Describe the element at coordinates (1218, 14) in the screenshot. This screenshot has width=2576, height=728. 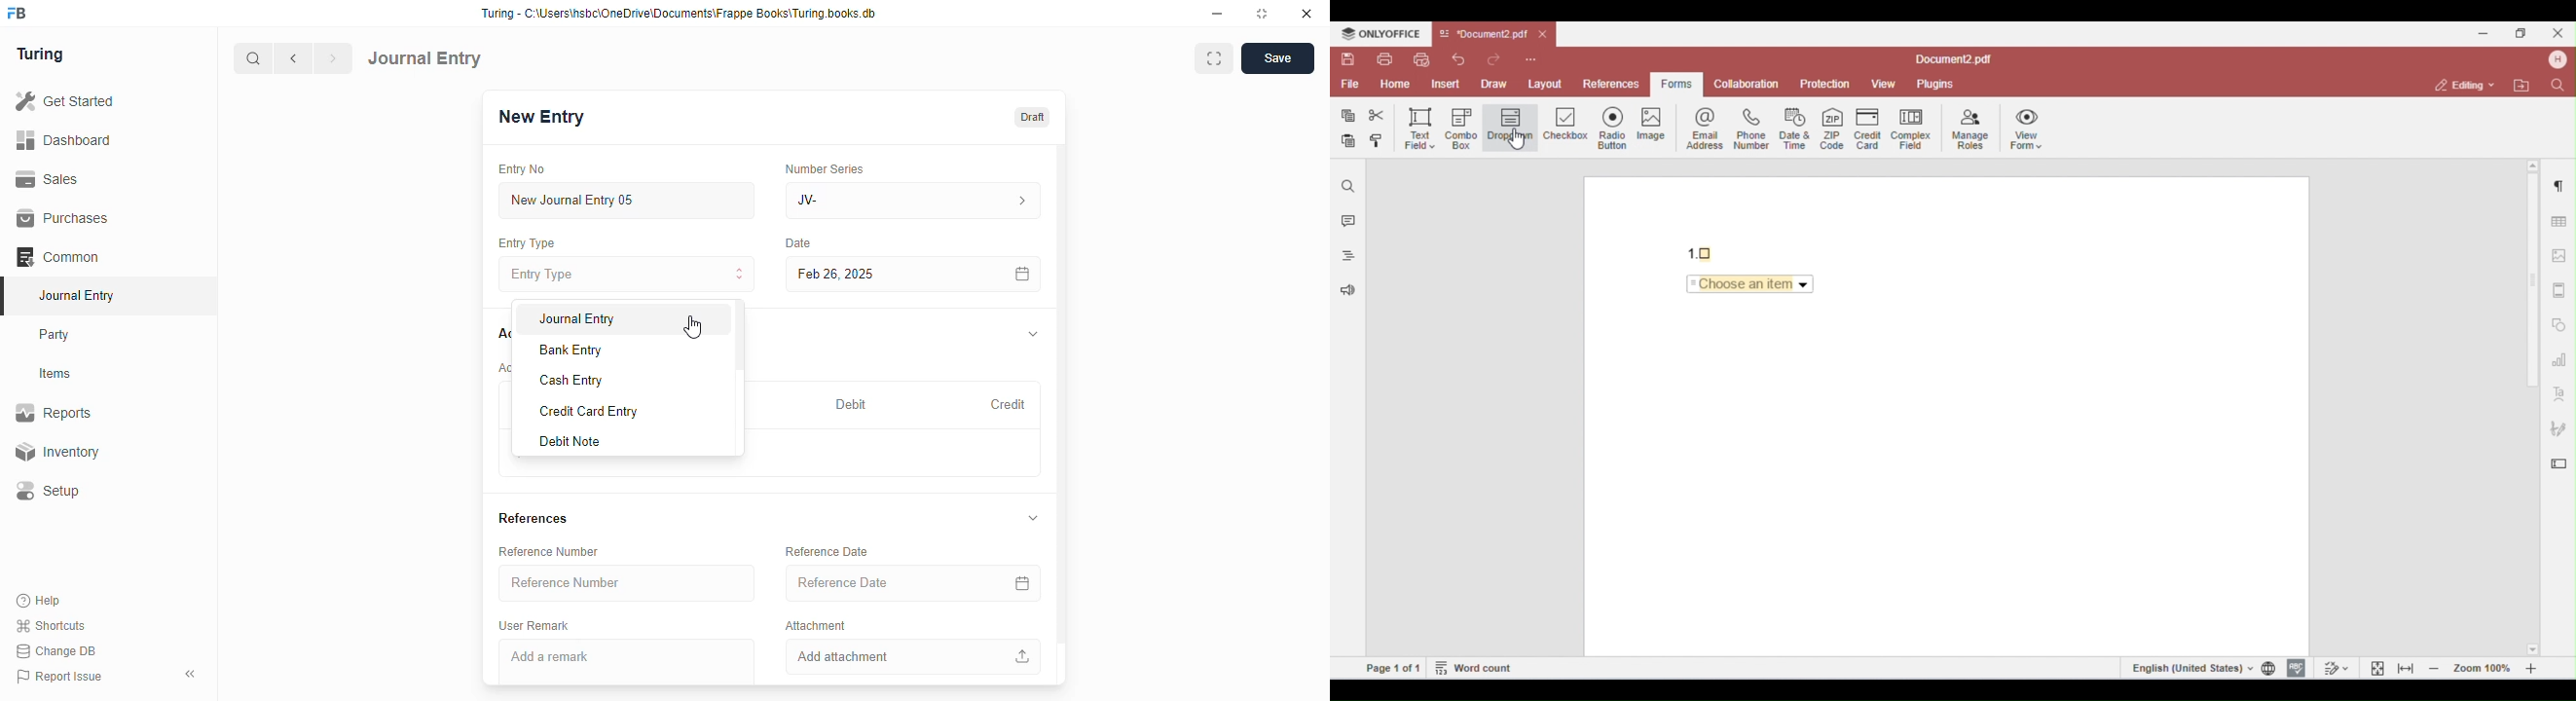
I see `minimize` at that location.